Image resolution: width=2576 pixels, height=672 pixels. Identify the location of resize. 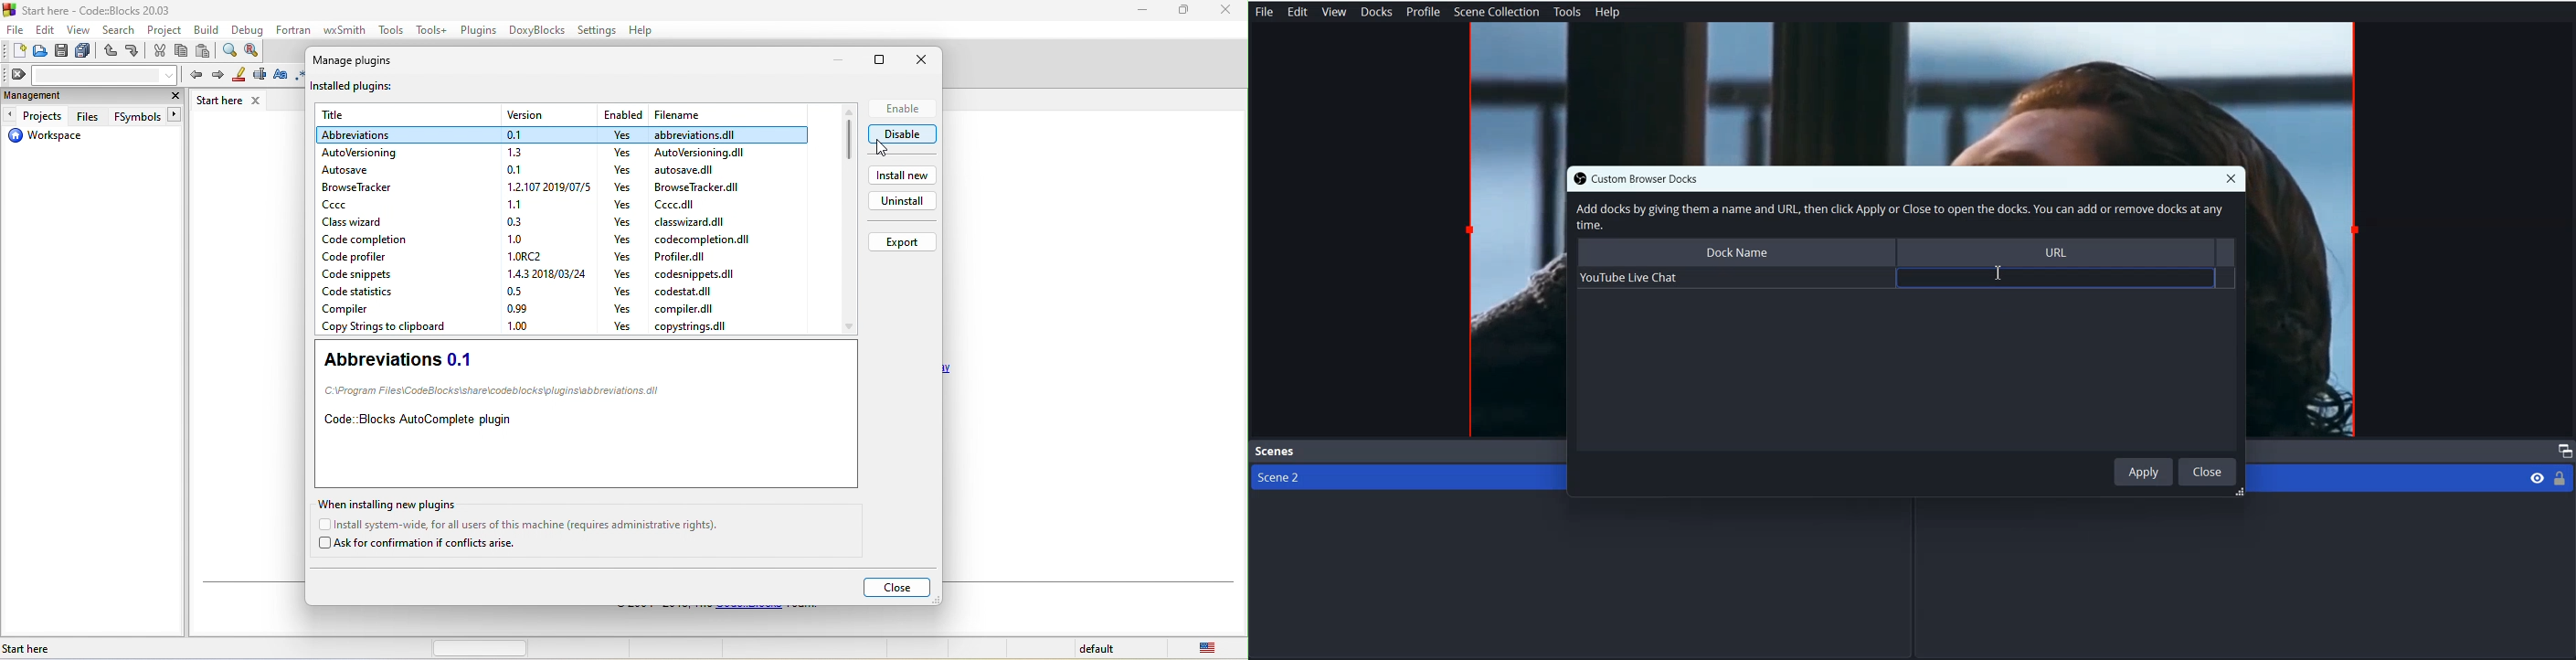
(2237, 493).